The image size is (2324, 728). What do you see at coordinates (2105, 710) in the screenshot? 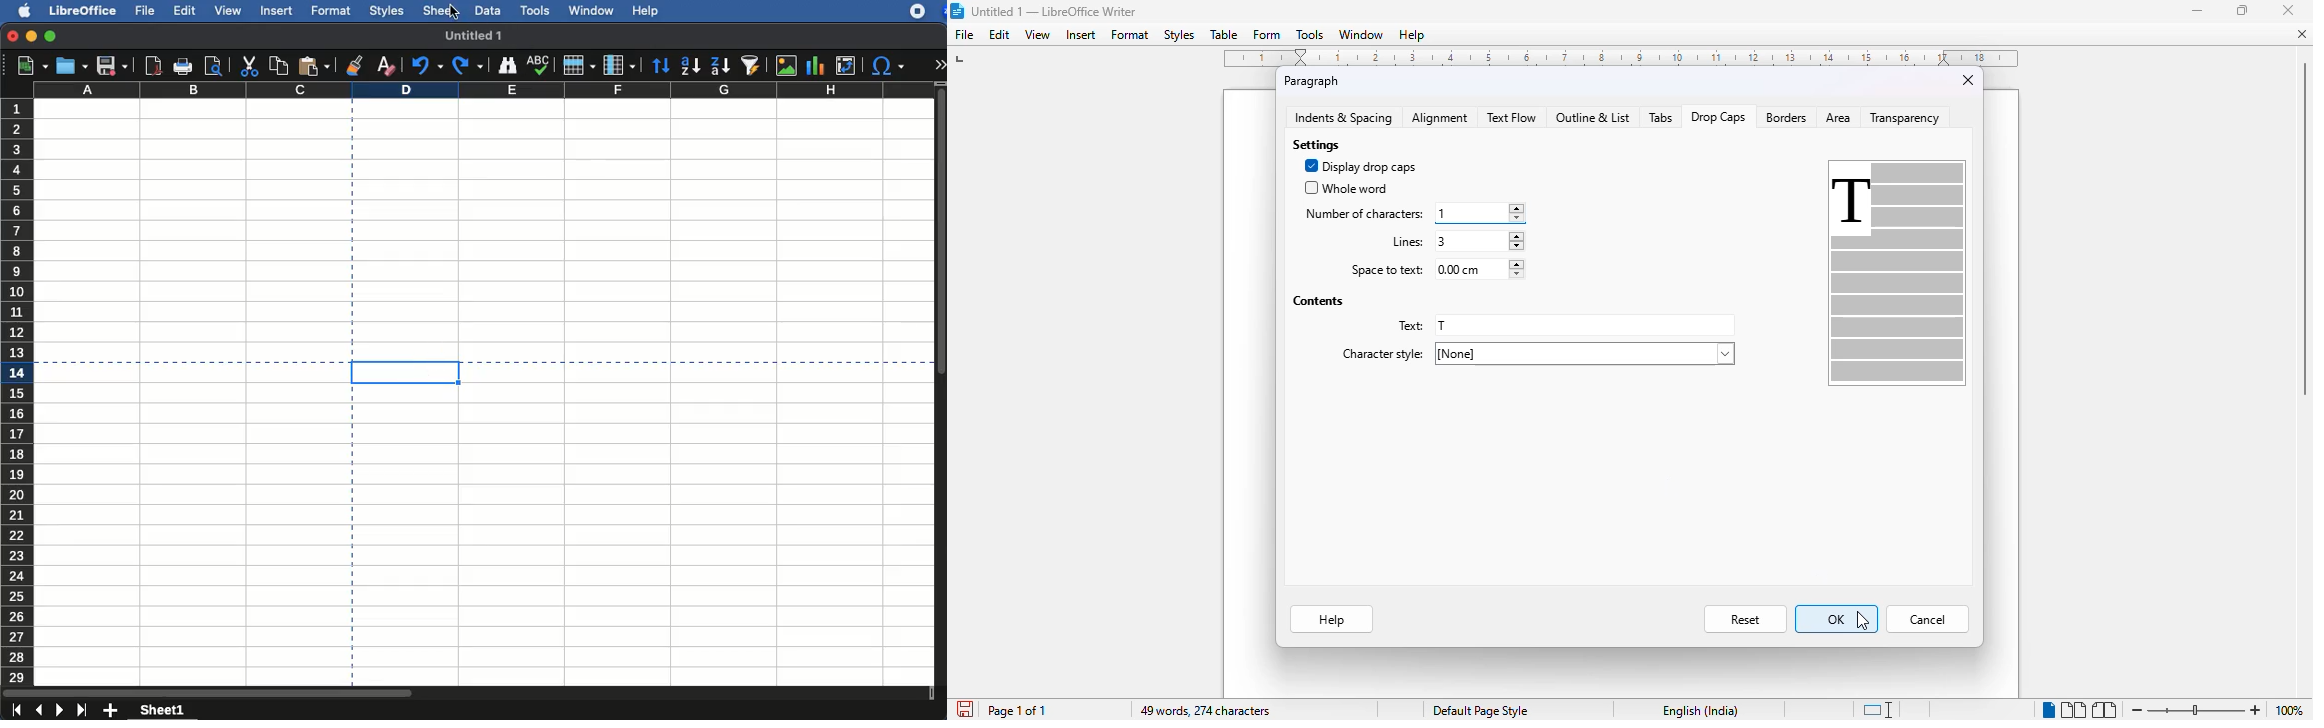
I see `book view` at bounding box center [2105, 710].